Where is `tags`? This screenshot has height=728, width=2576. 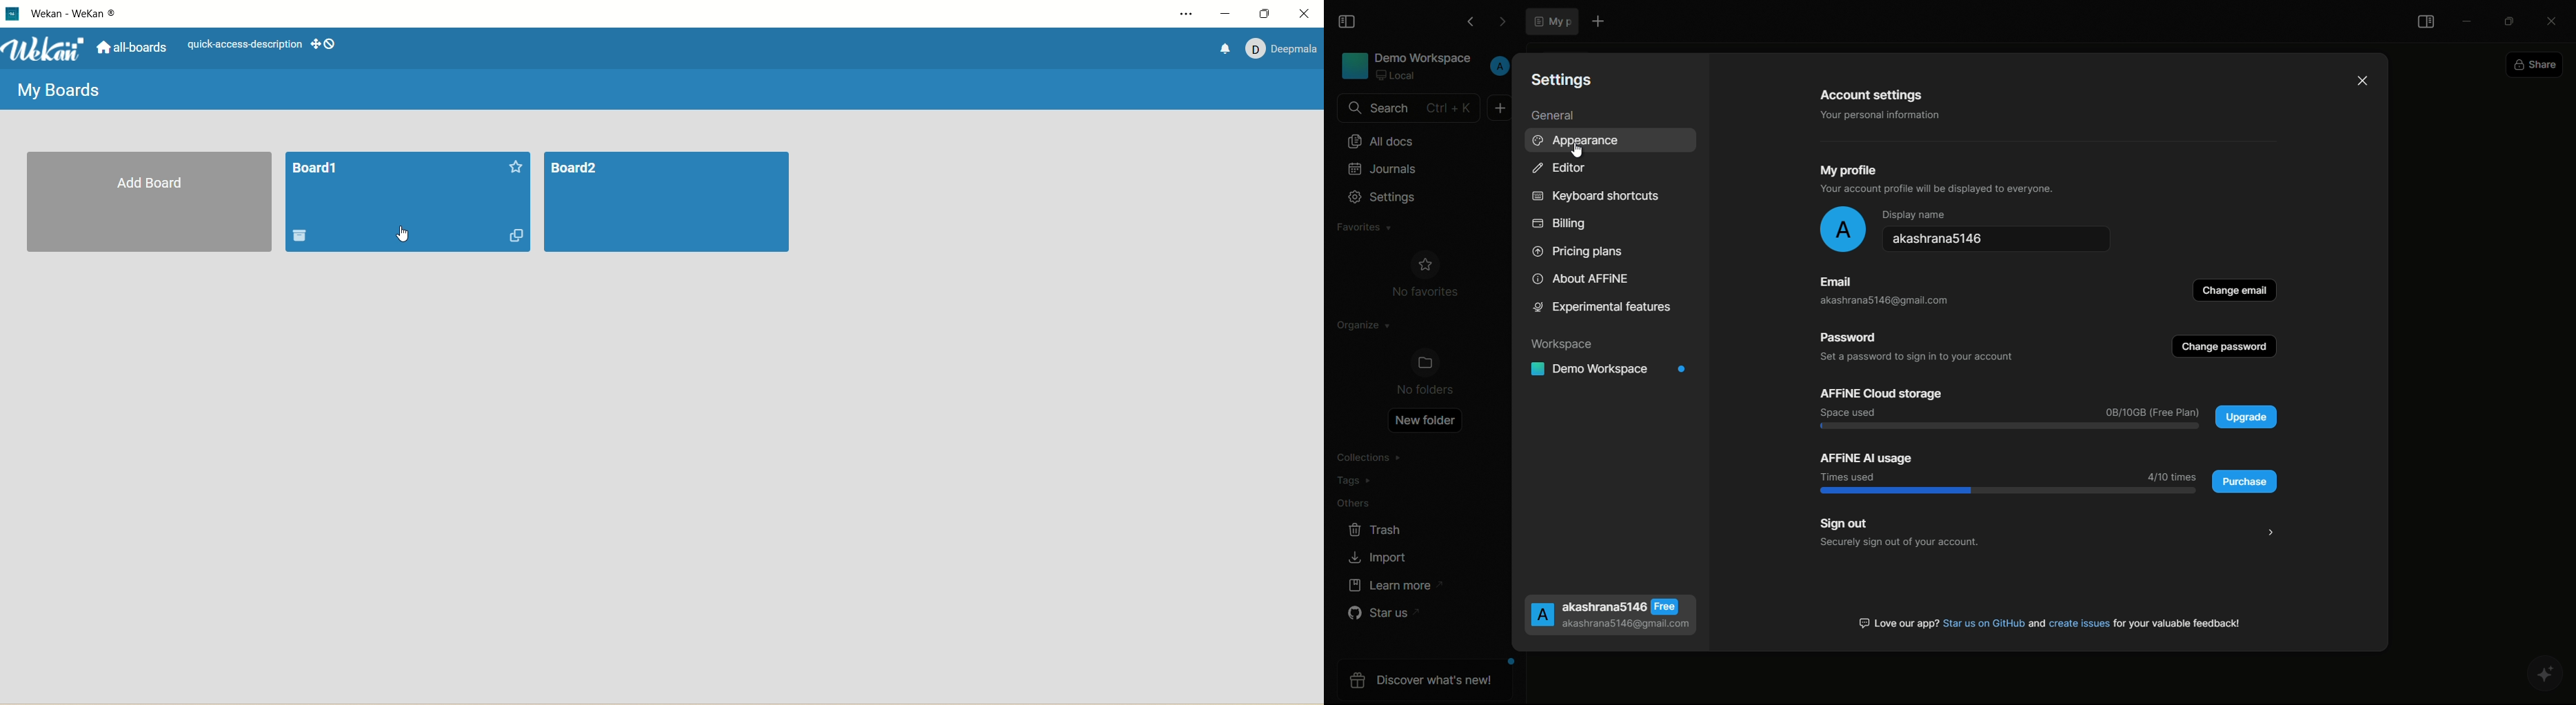 tags is located at coordinates (1355, 484).